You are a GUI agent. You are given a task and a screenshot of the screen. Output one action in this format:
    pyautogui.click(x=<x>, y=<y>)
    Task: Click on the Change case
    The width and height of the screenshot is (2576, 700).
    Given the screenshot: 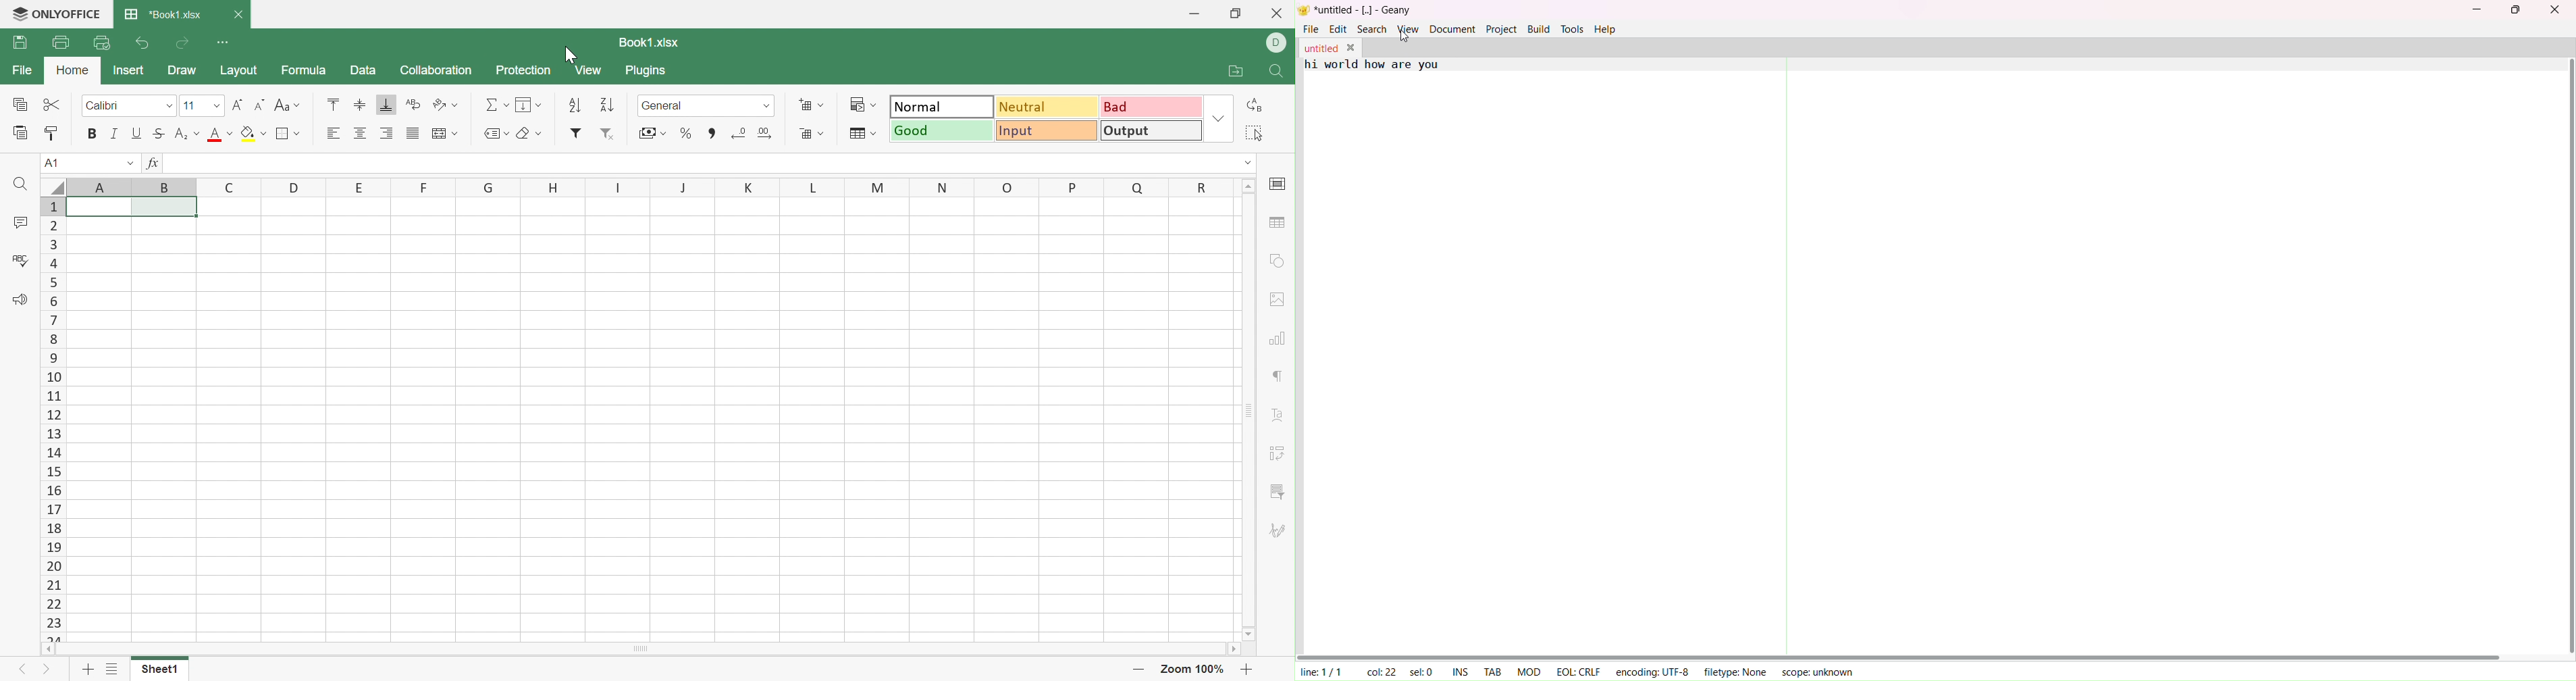 What is the action you would take?
    pyautogui.click(x=290, y=106)
    